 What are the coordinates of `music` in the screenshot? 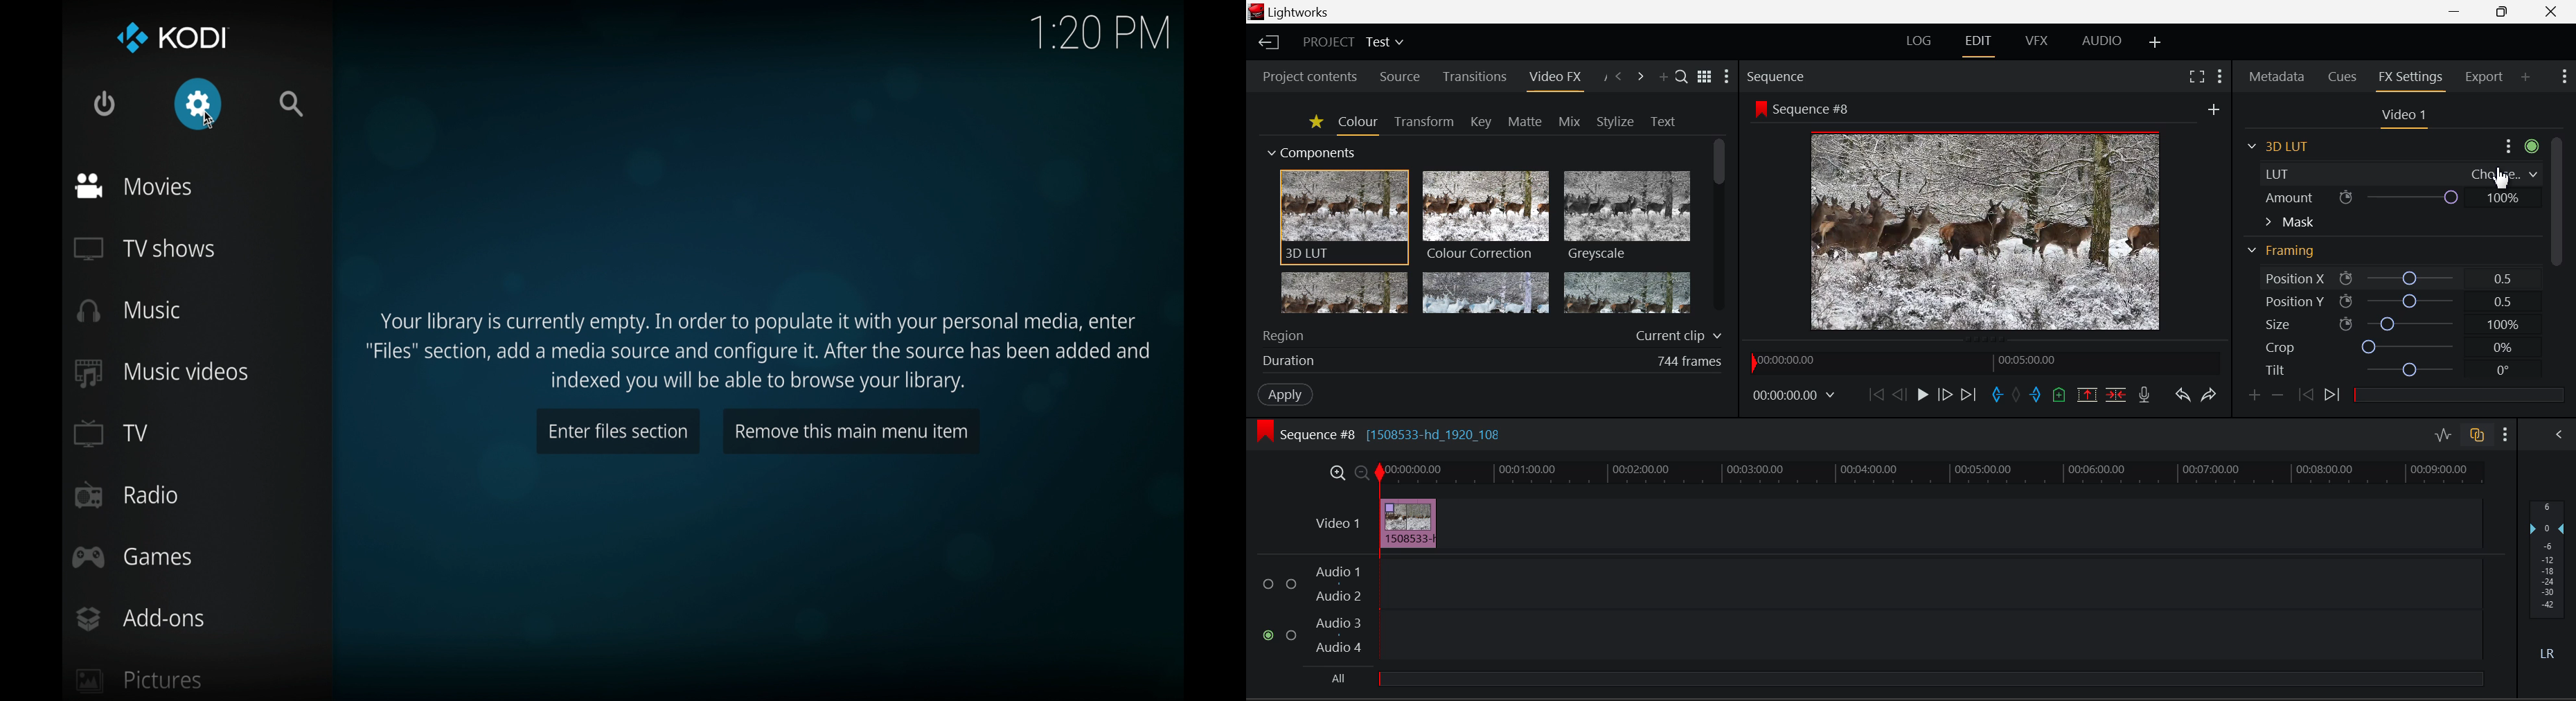 It's located at (129, 310).